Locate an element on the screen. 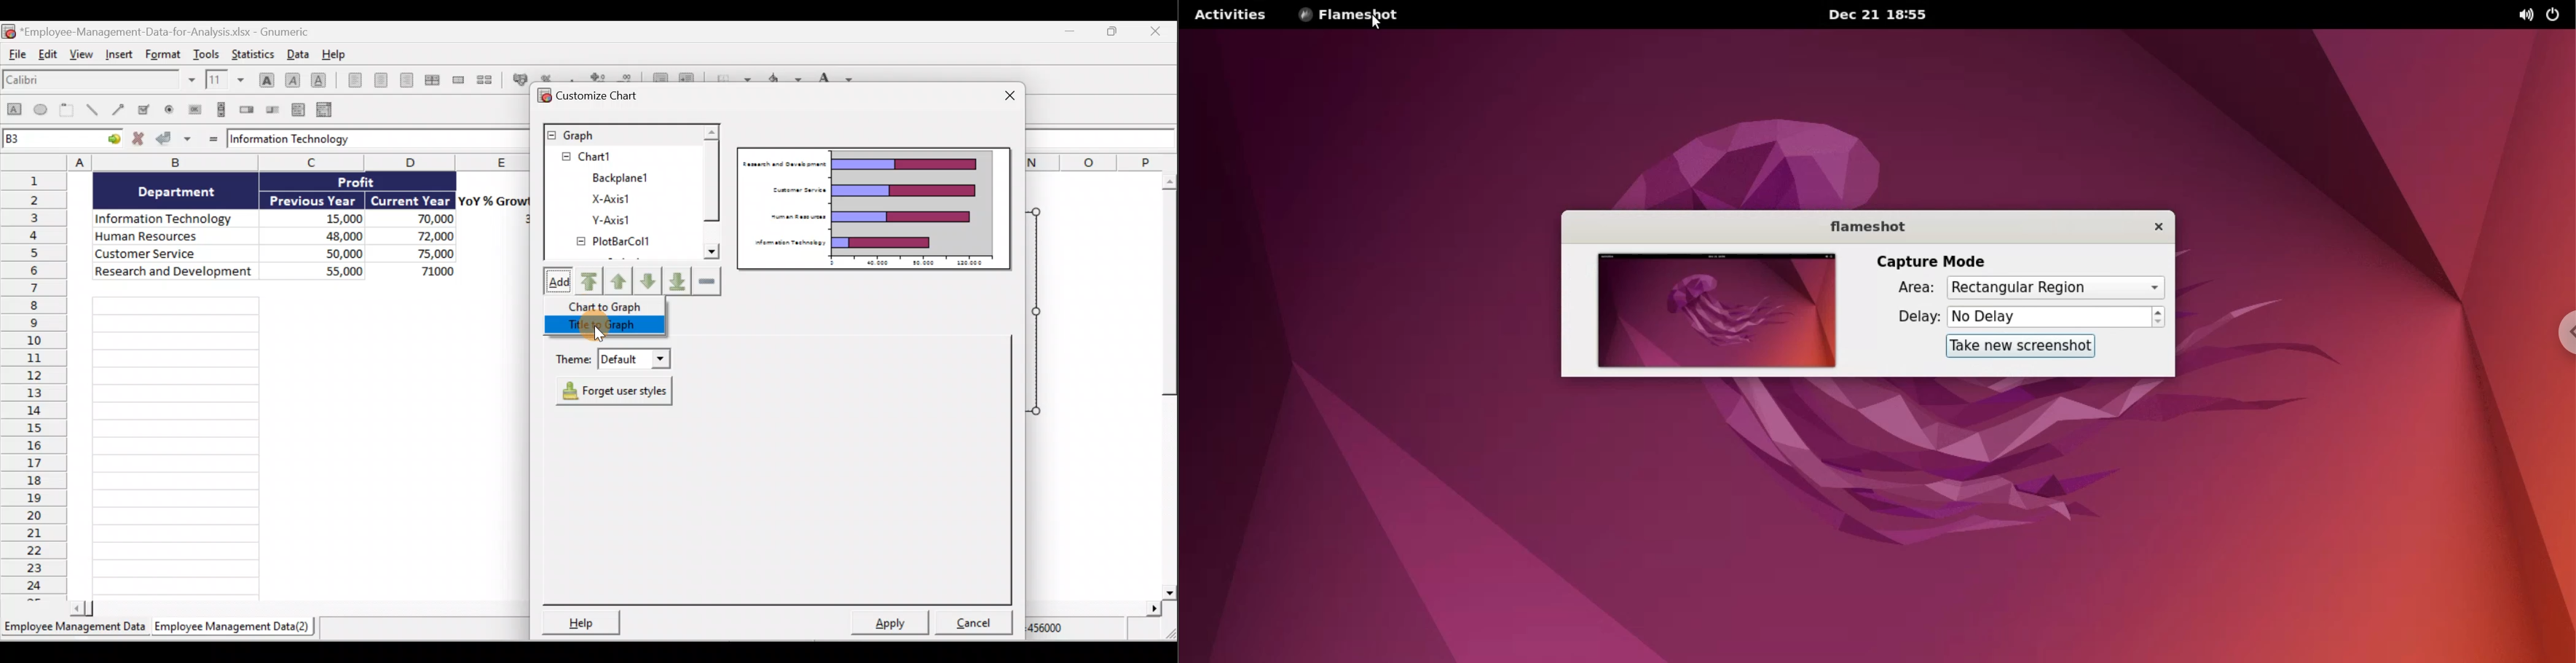 This screenshot has width=2576, height=672. Columns is located at coordinates (263, 161).